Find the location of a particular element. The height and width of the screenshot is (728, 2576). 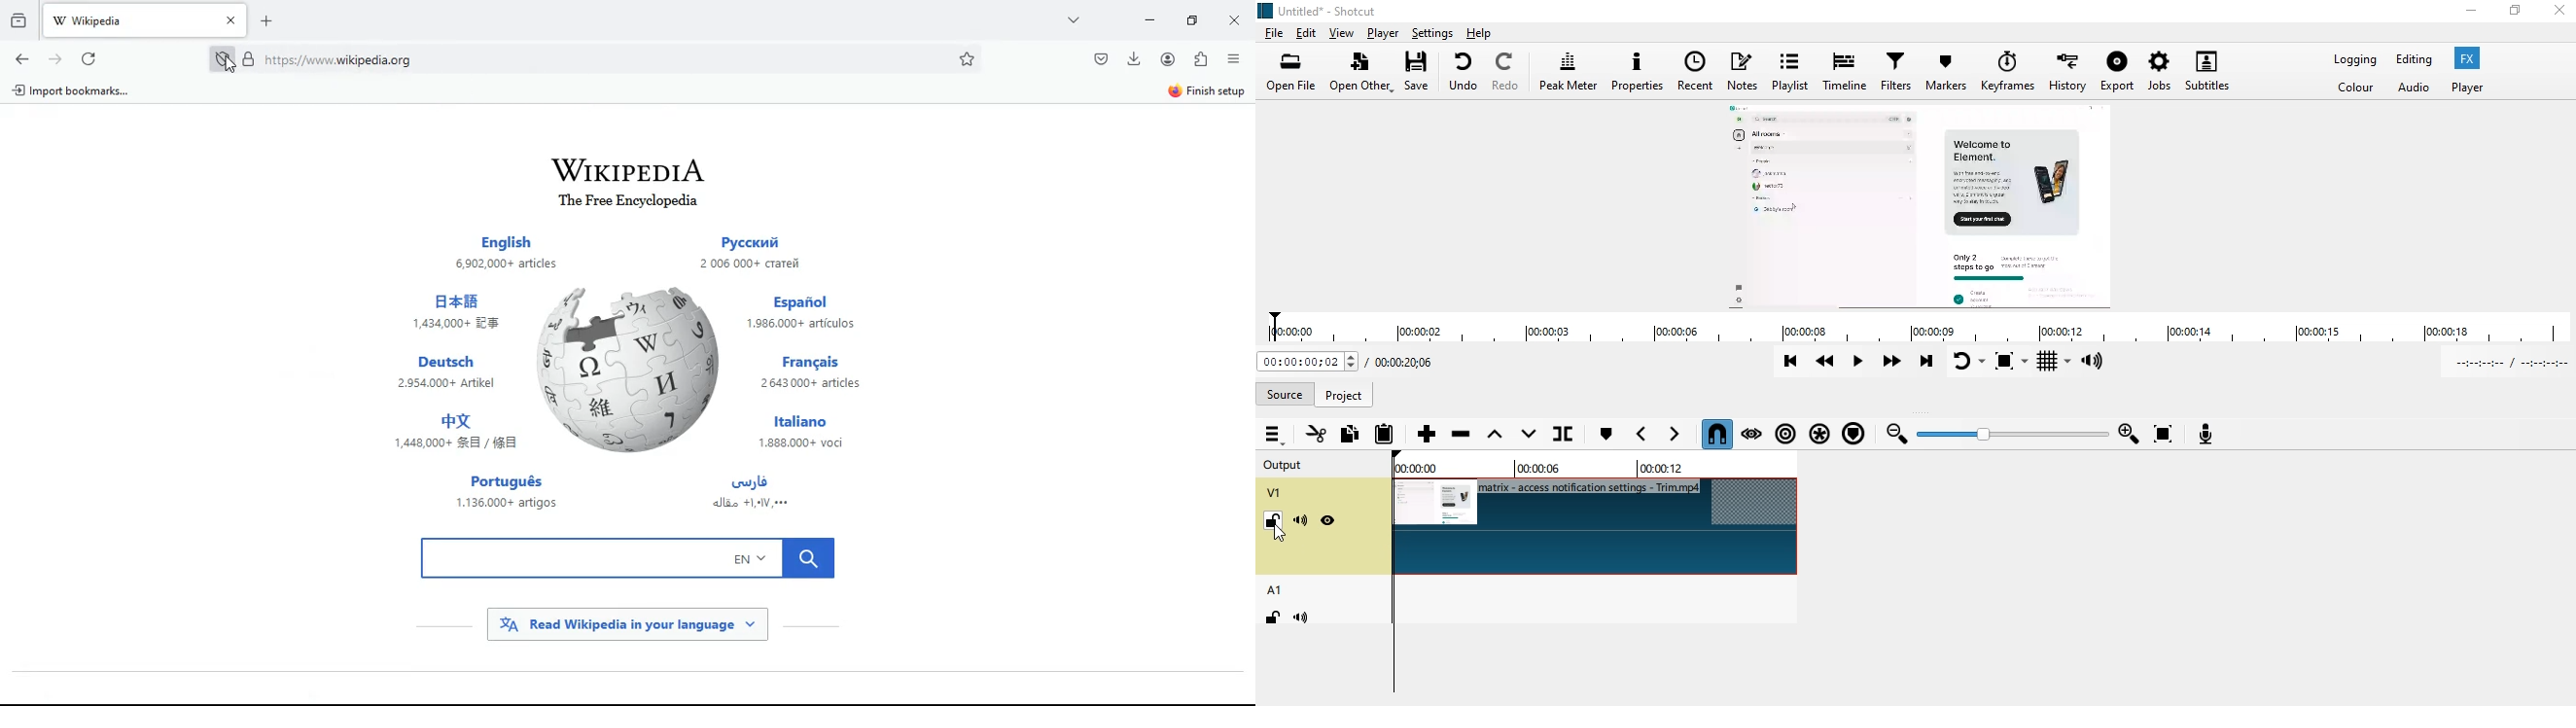

overwrite is located at coordinates (1525, 435).